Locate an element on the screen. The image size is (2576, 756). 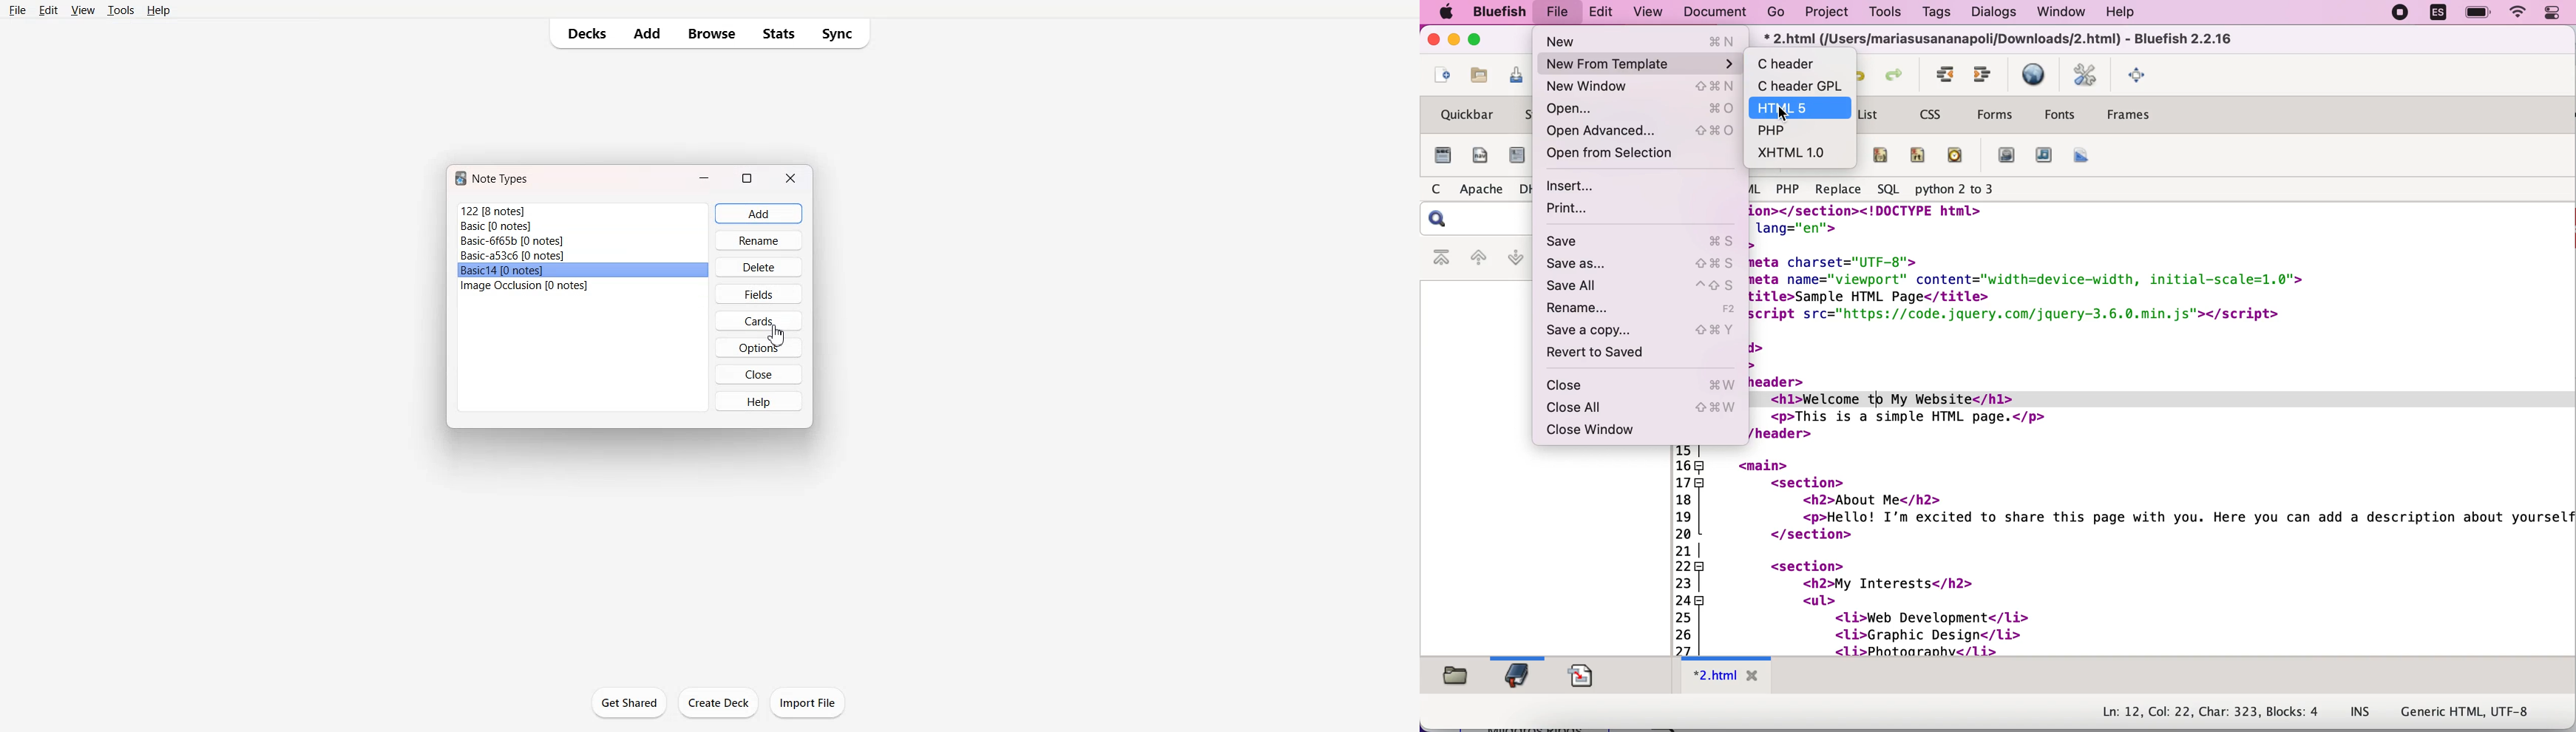
Cards is located at coordinates (759, 320).